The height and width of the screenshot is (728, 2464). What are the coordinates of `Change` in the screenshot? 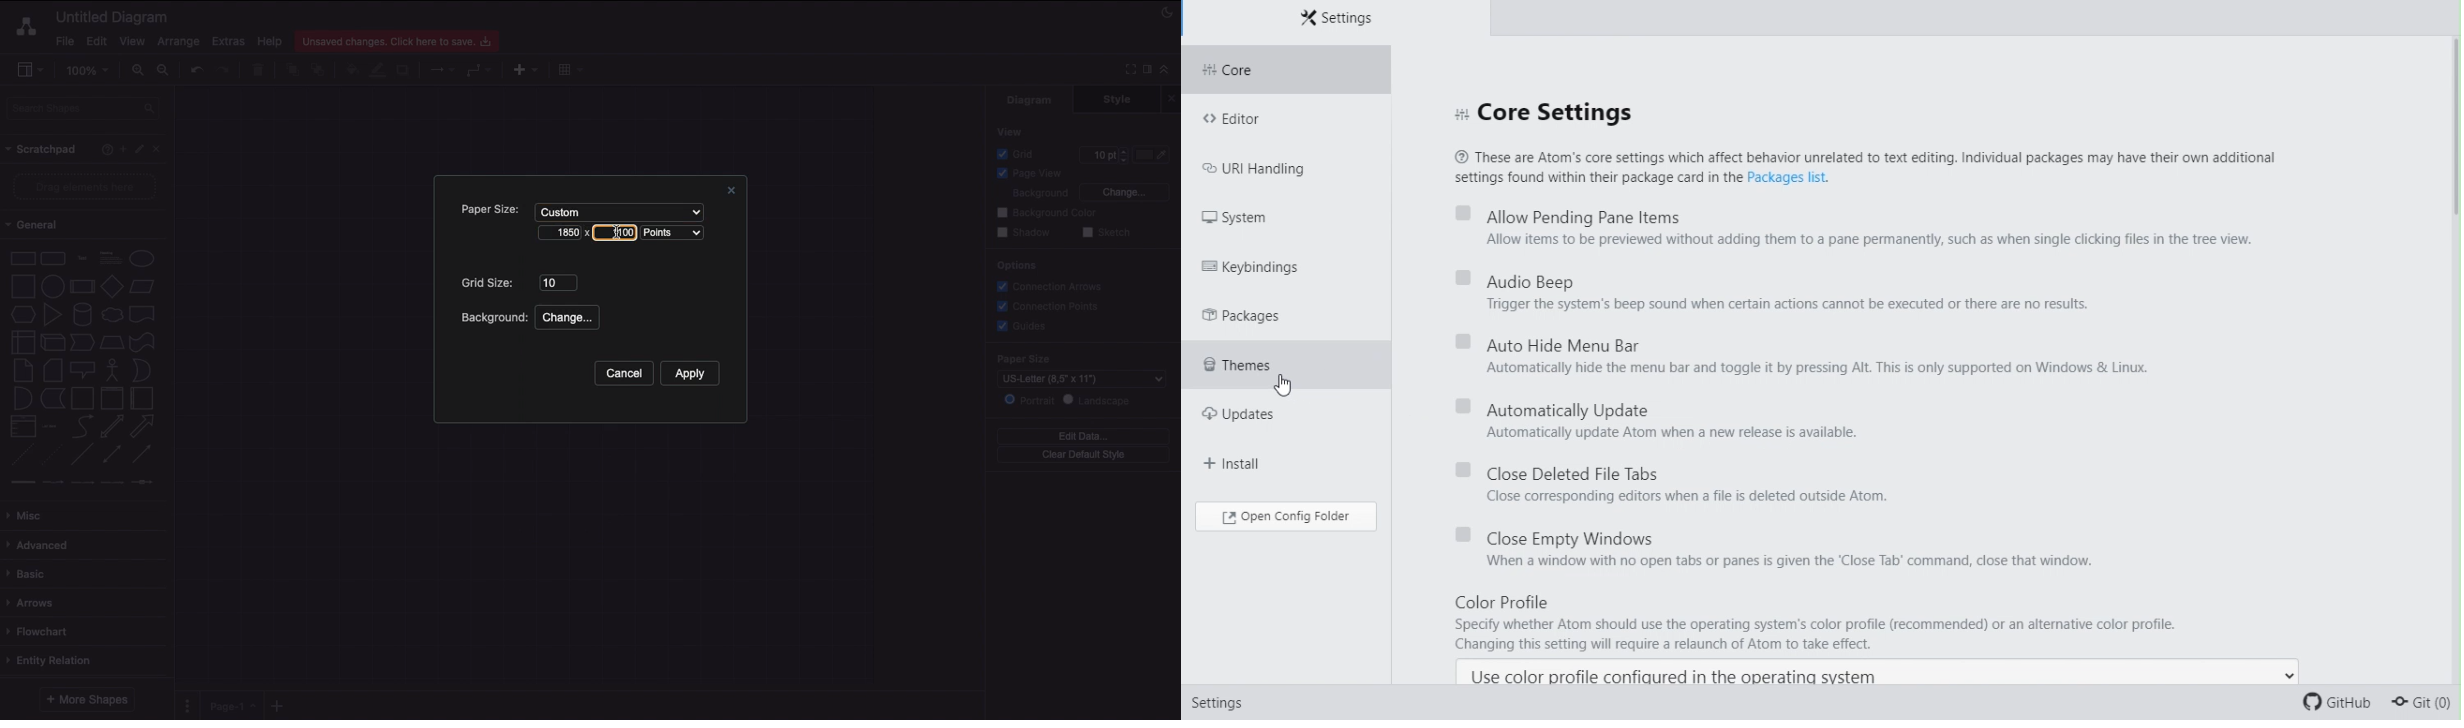 It's located at (1124, 191).